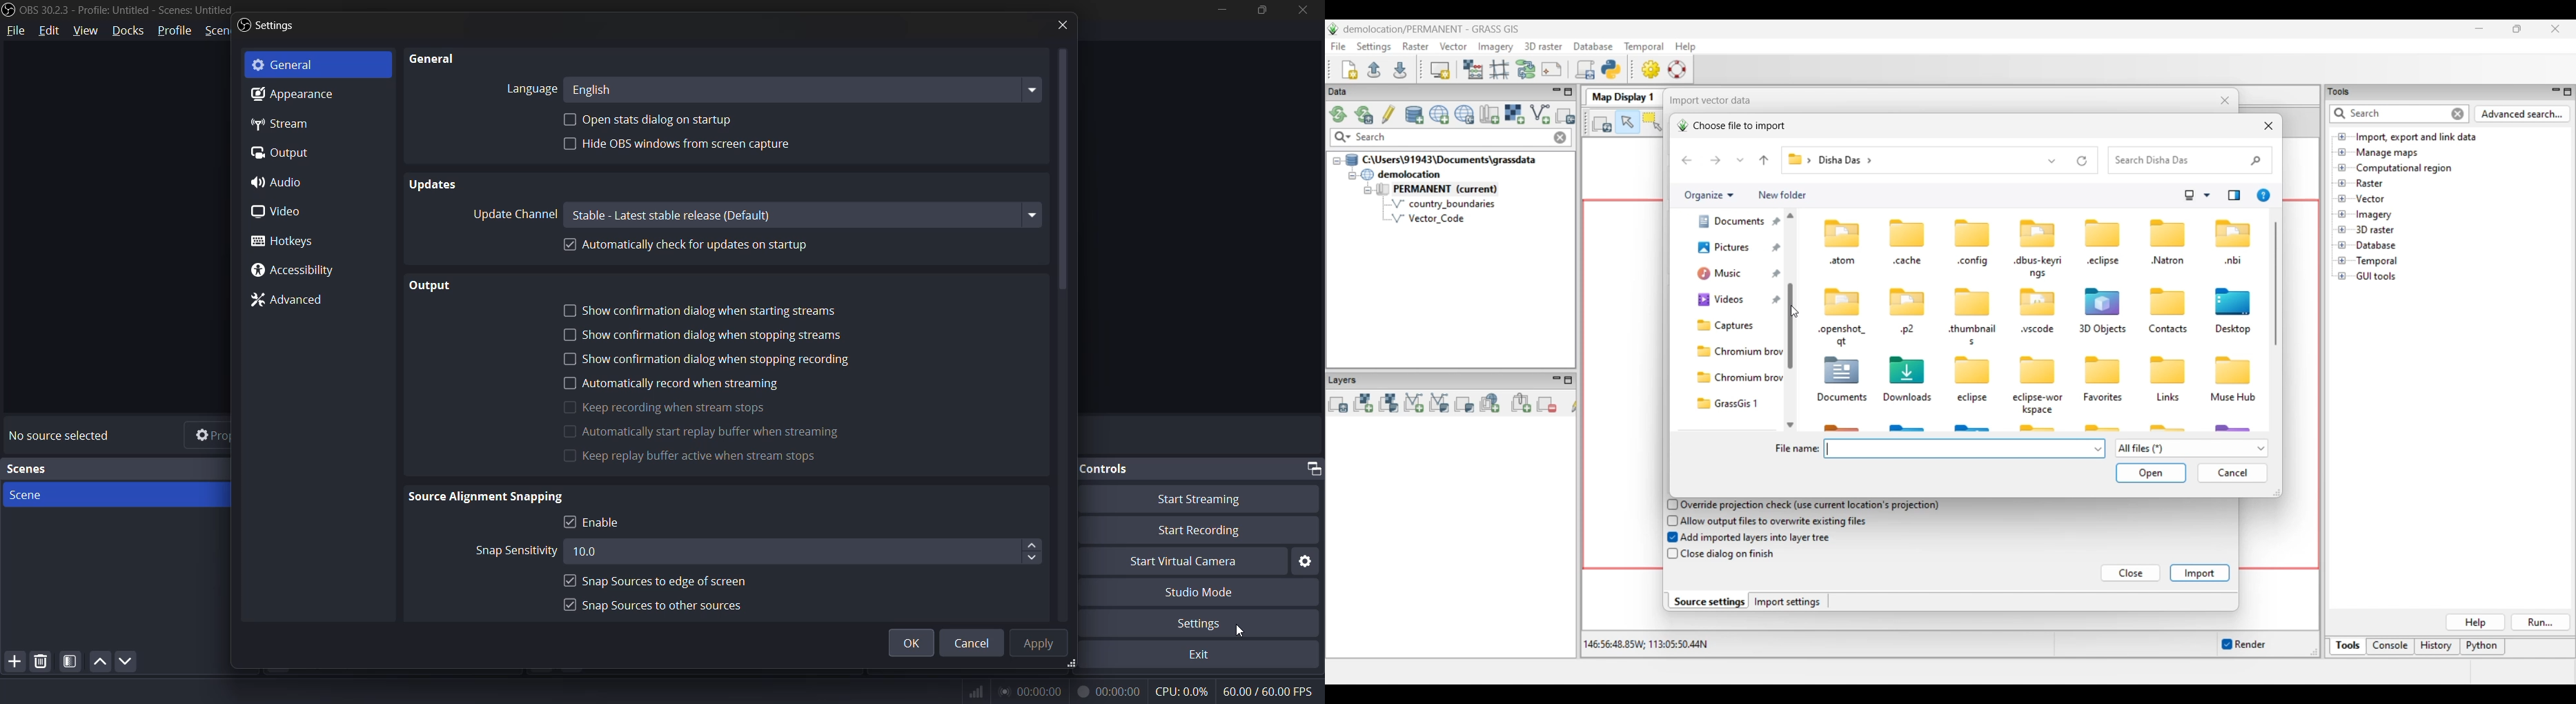  What do you see at coordinates (916, 644) in the screenshot?
I see `ok` at bounding box center [916, 644].